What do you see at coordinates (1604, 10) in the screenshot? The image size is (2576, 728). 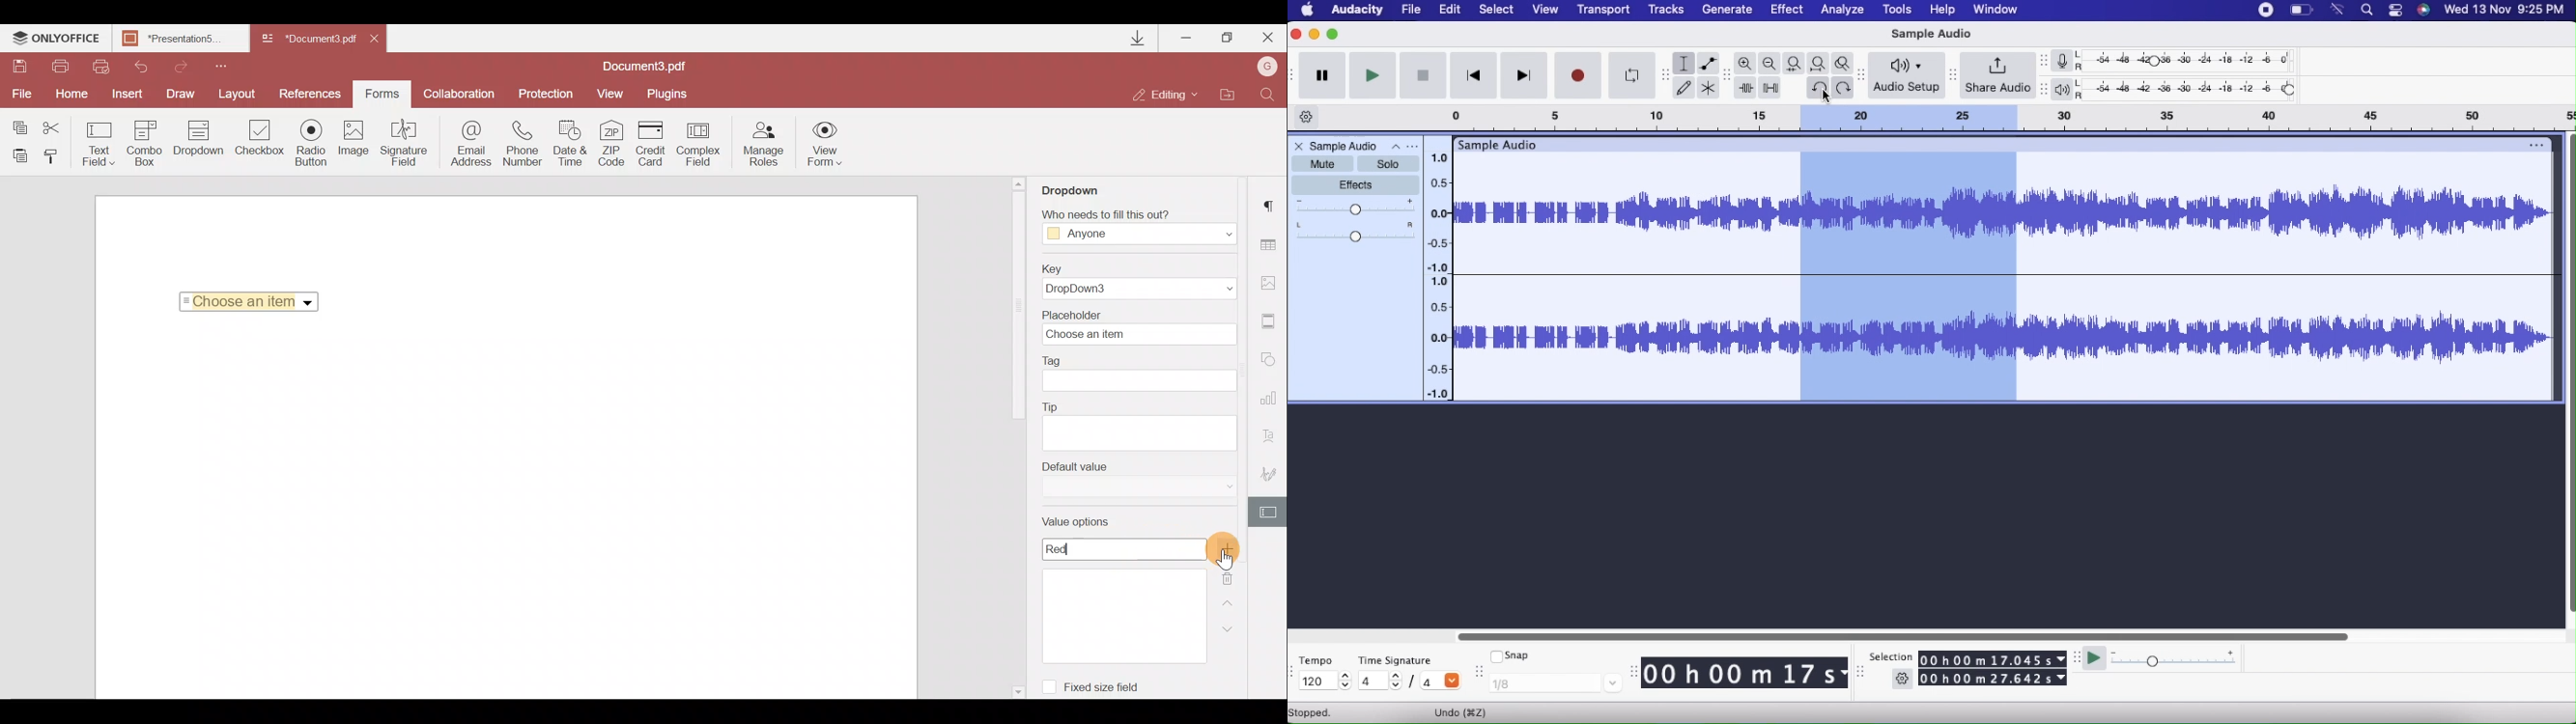 I see `Transport` at bounding box center [1604, 10].